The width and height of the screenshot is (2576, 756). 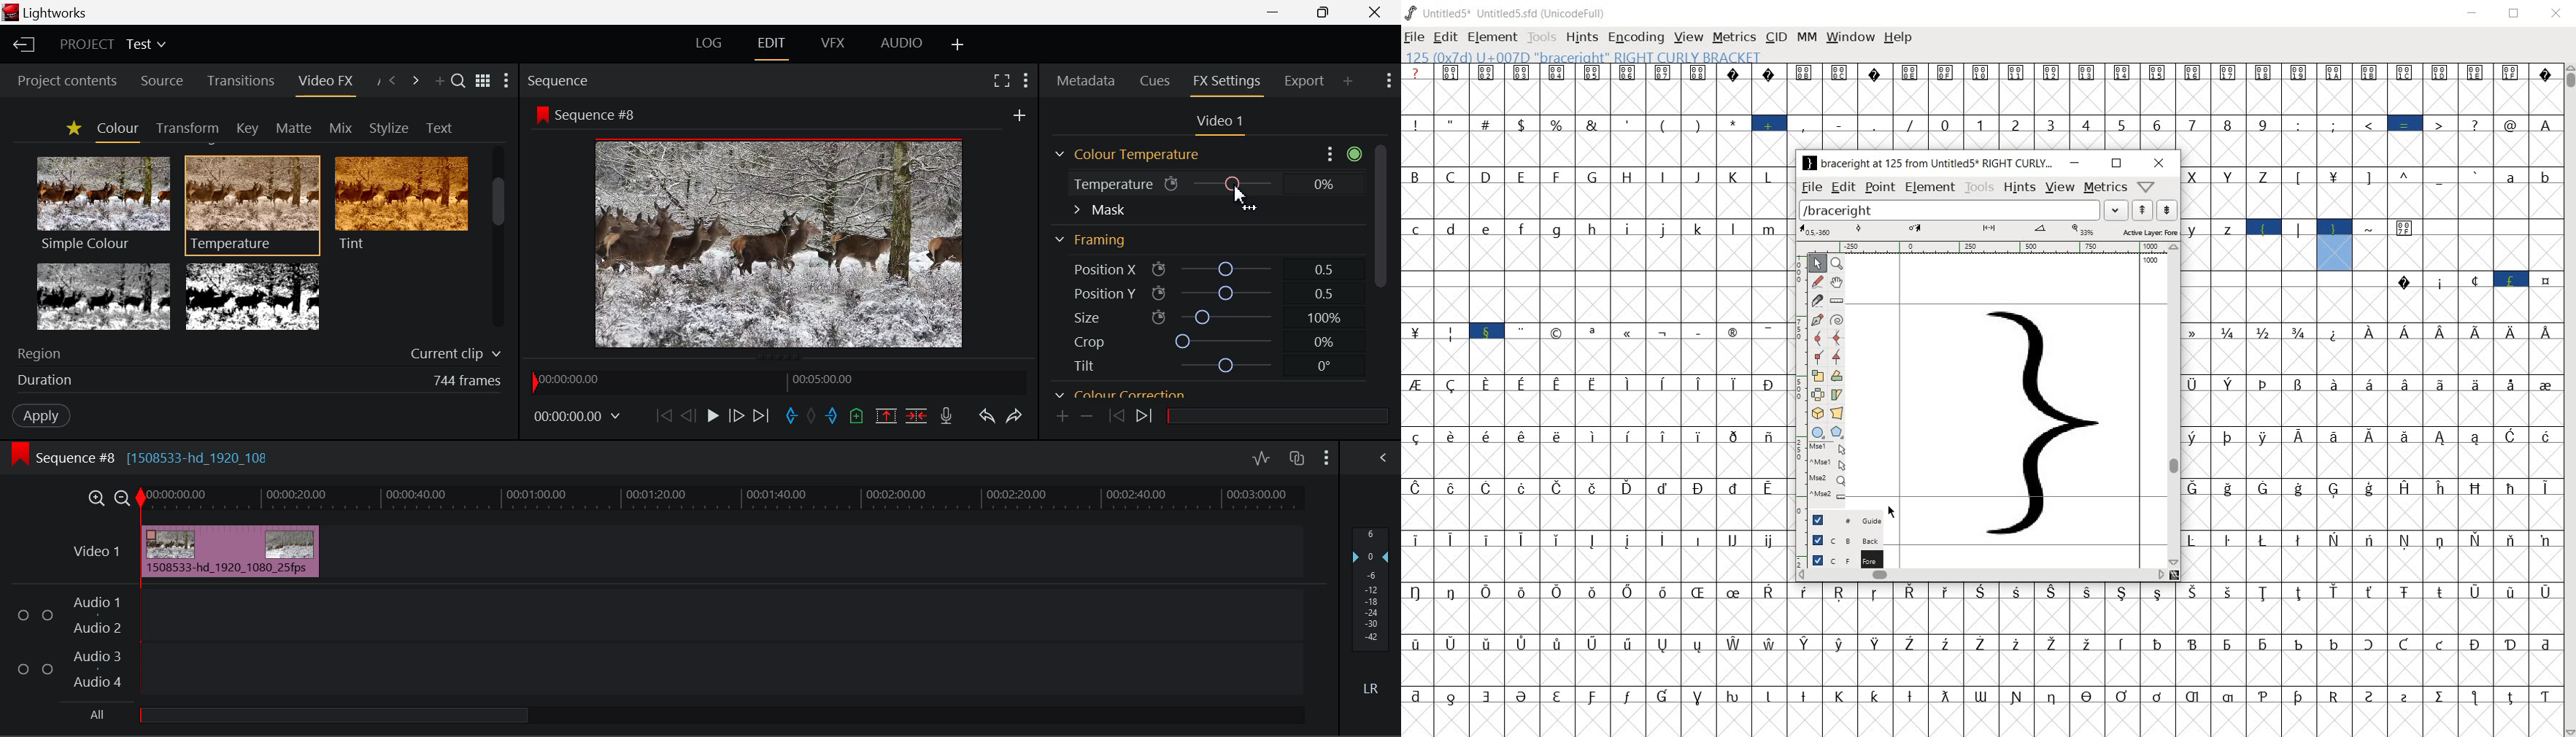 What do you see at coordinates (506, 80) in the screenshot?
I see `Show Settings` at bounding box center [506, 80].